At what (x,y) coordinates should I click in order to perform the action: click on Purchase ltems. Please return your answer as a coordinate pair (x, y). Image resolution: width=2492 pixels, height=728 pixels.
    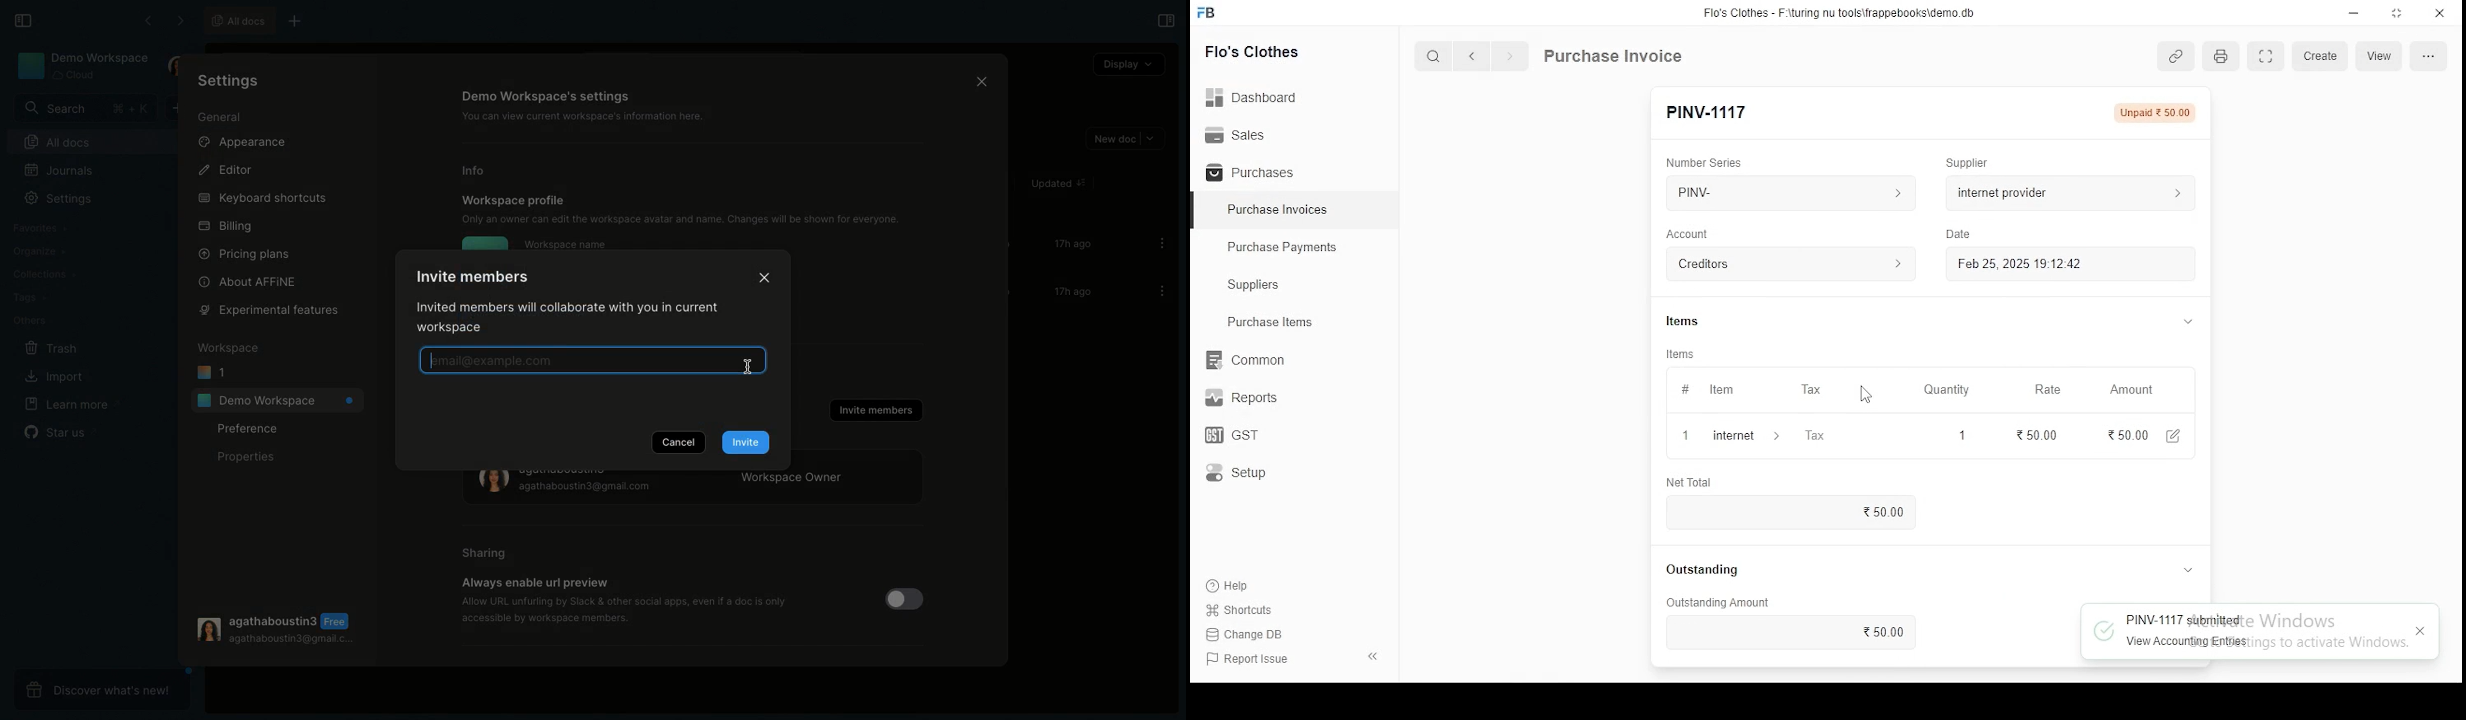
    Looking at the image, I should click on (1261, 323).